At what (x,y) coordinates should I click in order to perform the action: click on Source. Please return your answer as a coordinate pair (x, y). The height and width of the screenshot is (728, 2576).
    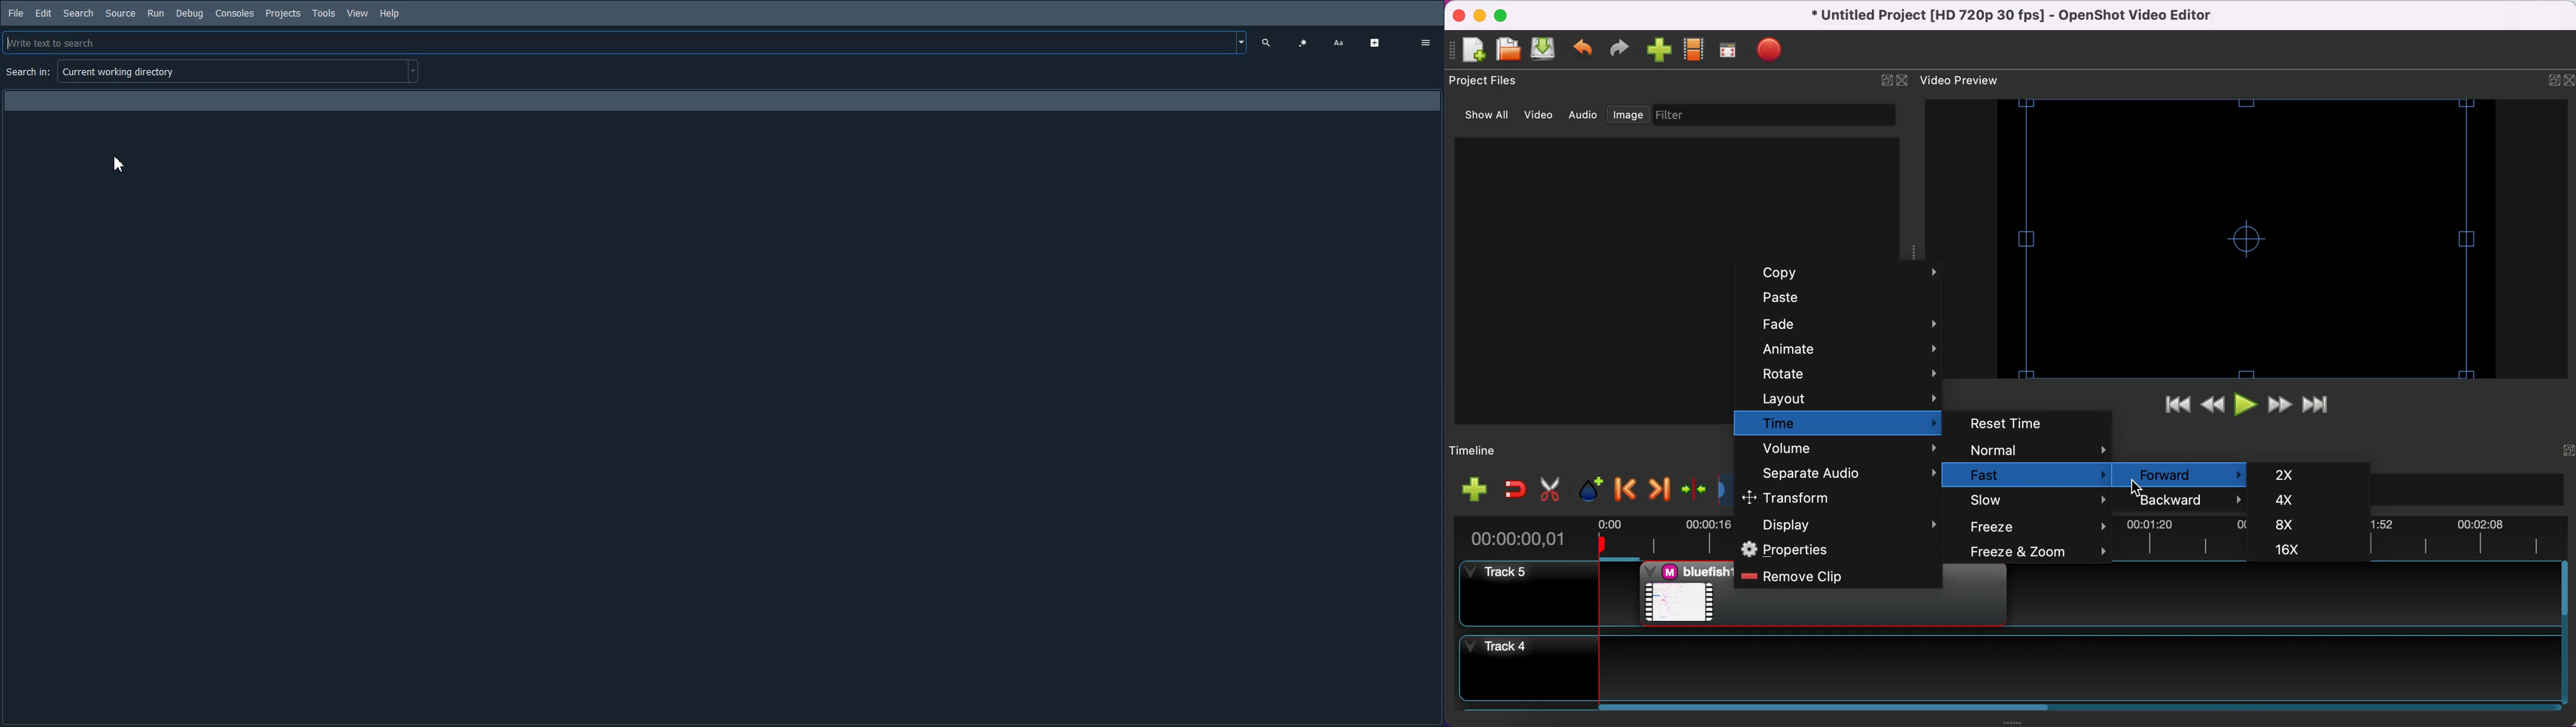
    Looking at the image, I should click on (120, 13).